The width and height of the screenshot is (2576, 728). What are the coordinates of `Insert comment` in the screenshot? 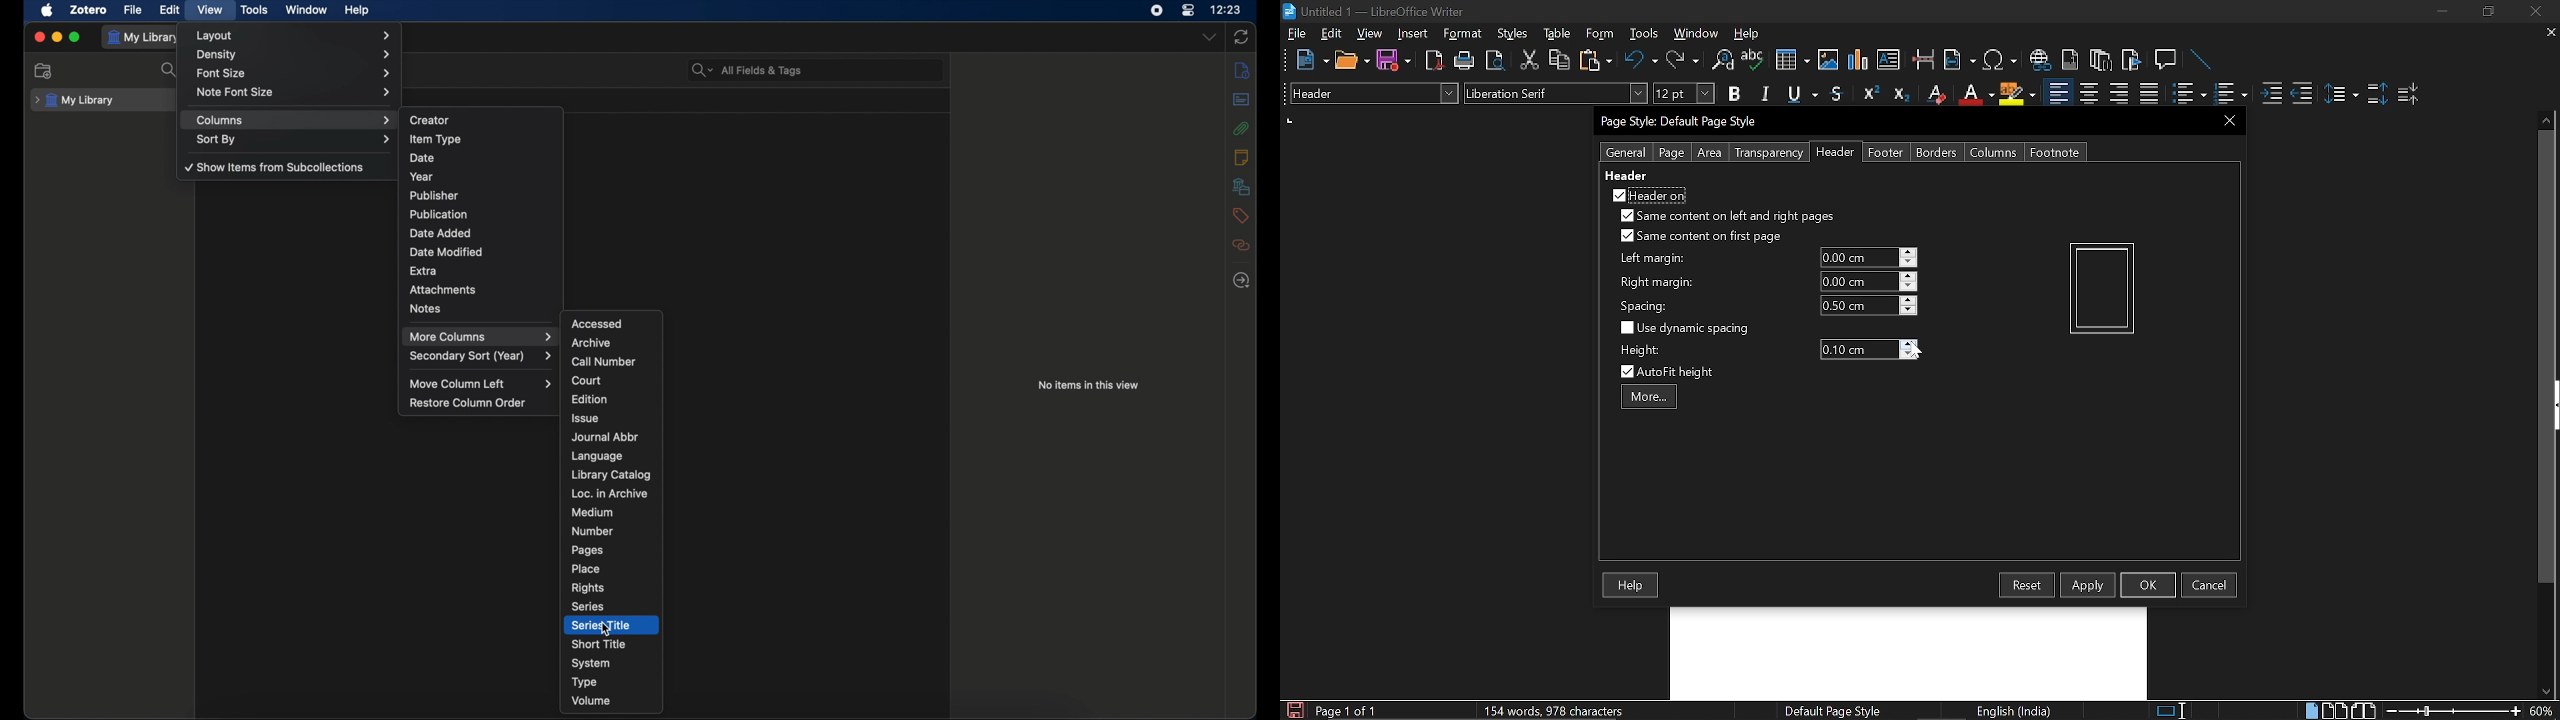 It's located at (2168, 60).